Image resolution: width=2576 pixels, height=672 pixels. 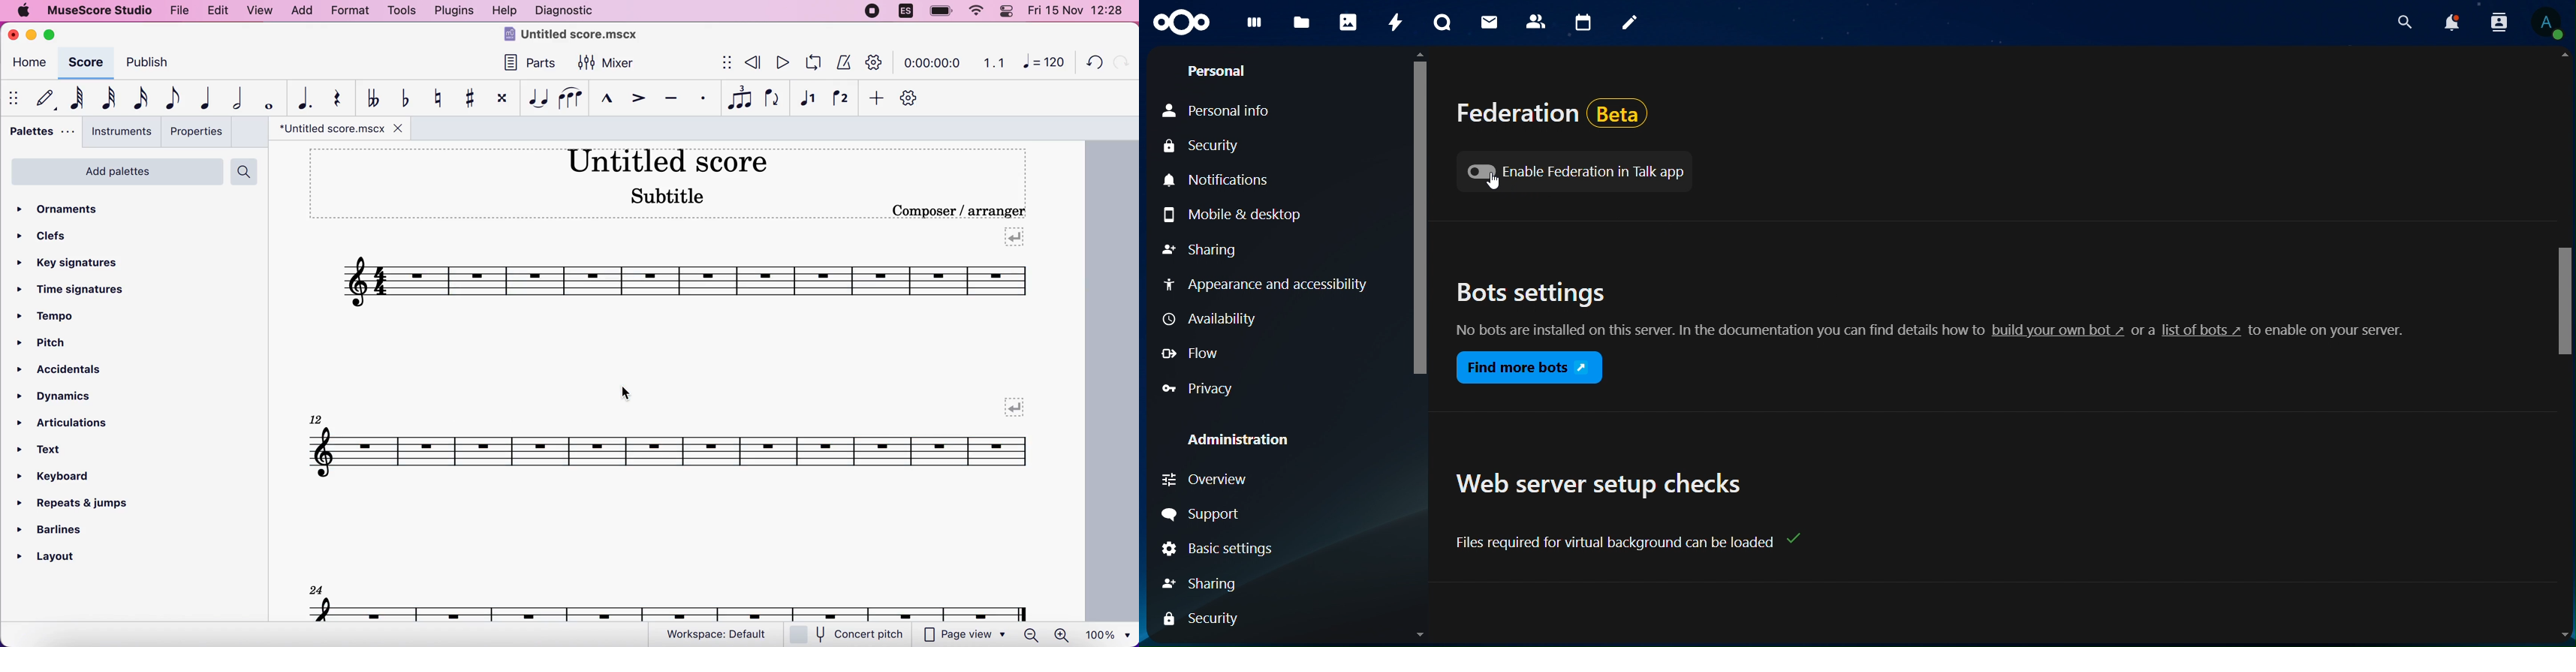 I want to click on notes, so click(x=1631, y=25).